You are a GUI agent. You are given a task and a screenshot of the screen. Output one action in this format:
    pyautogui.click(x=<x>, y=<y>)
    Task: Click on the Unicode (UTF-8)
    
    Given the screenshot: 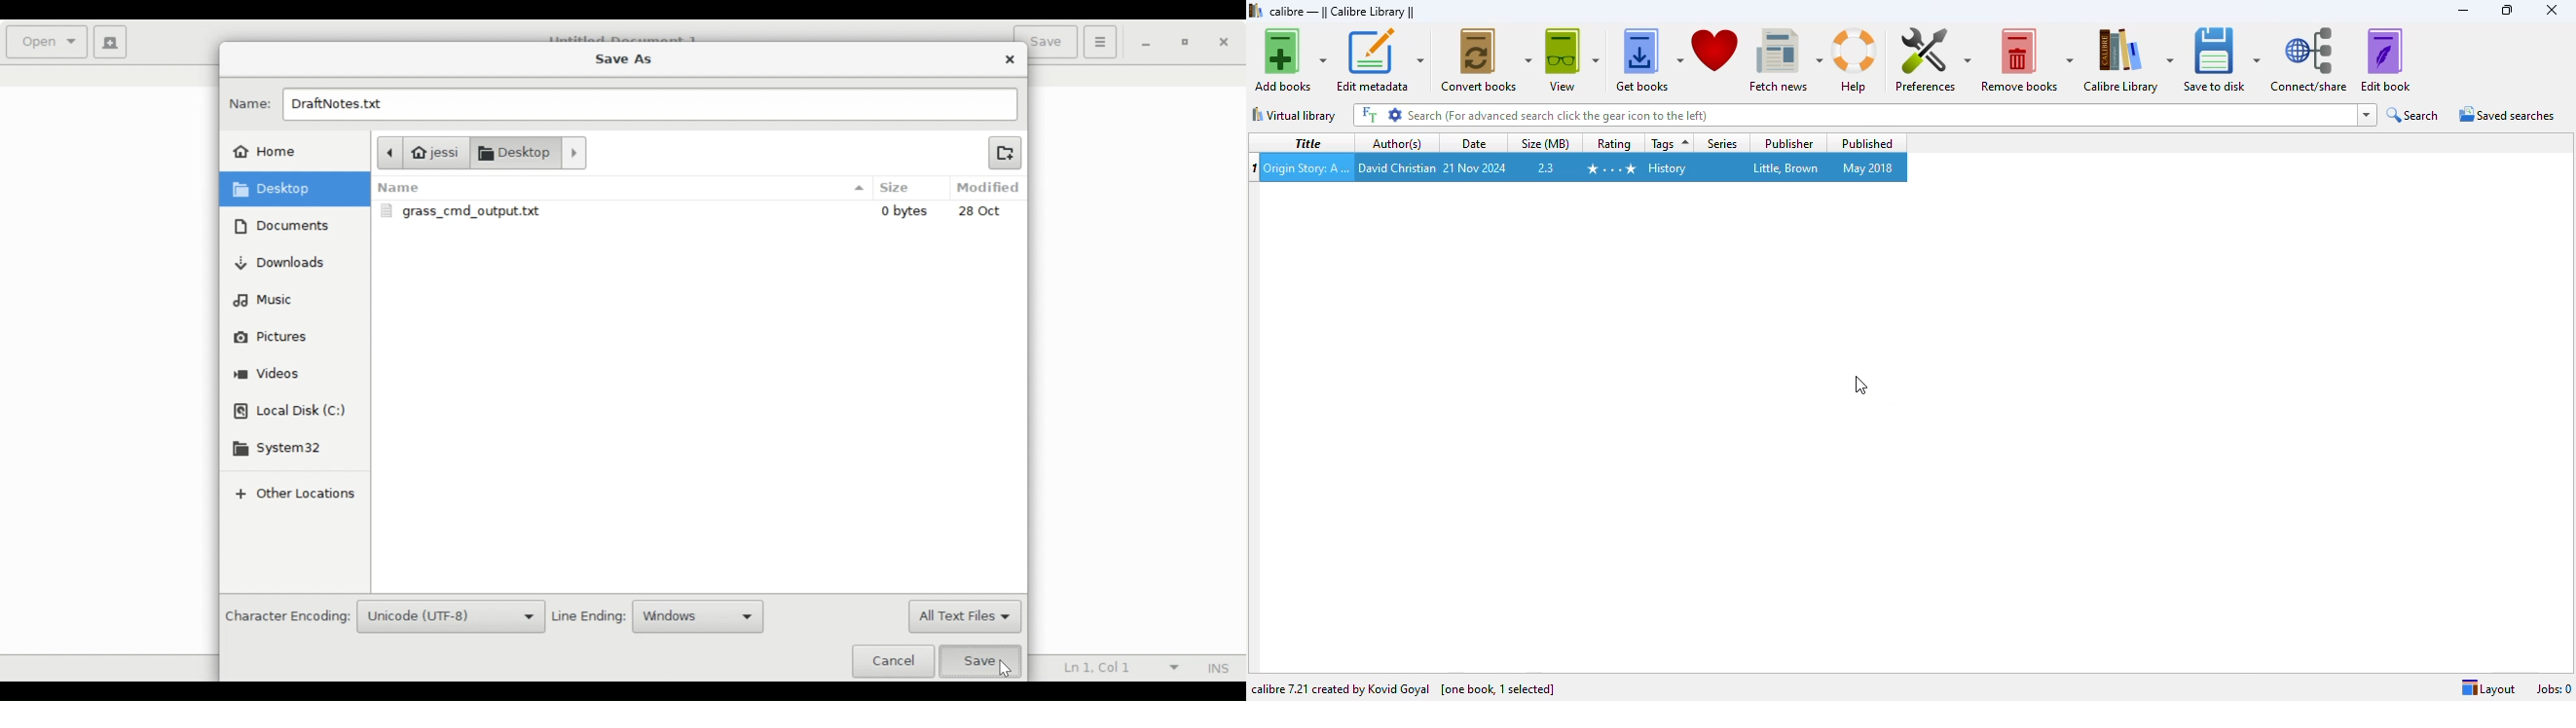 What is the action you would take?
    pyautogui.click(x=451, y=617)
    